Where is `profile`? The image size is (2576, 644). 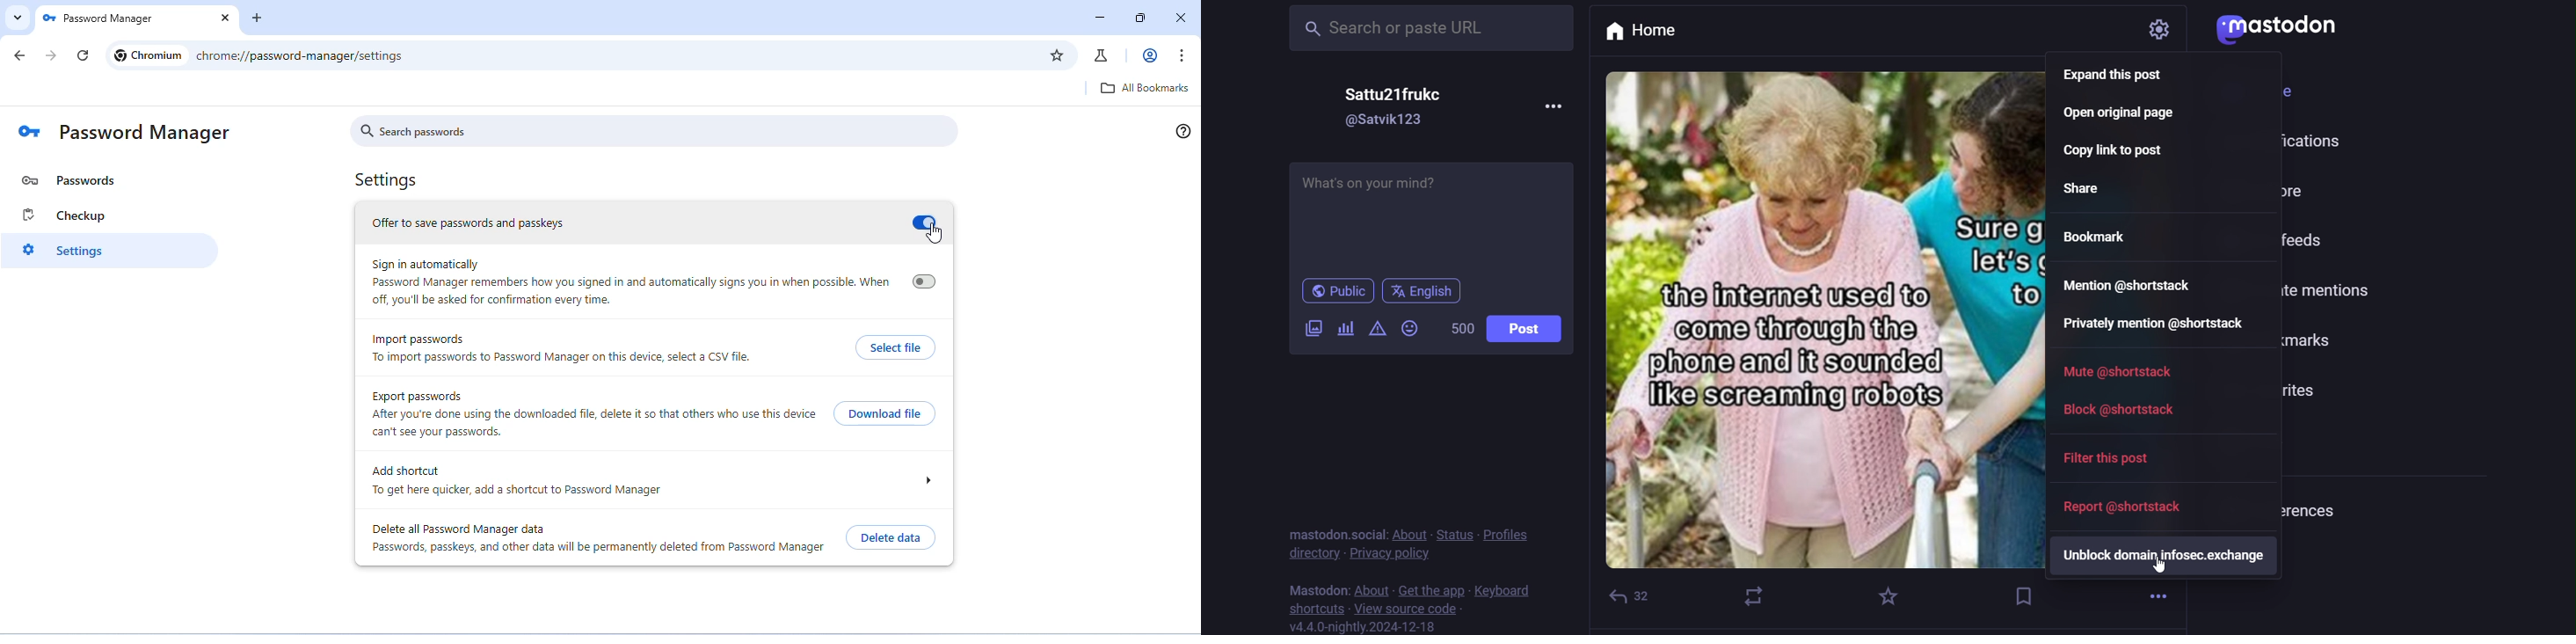 profile is located at coordinates (1513, 533).